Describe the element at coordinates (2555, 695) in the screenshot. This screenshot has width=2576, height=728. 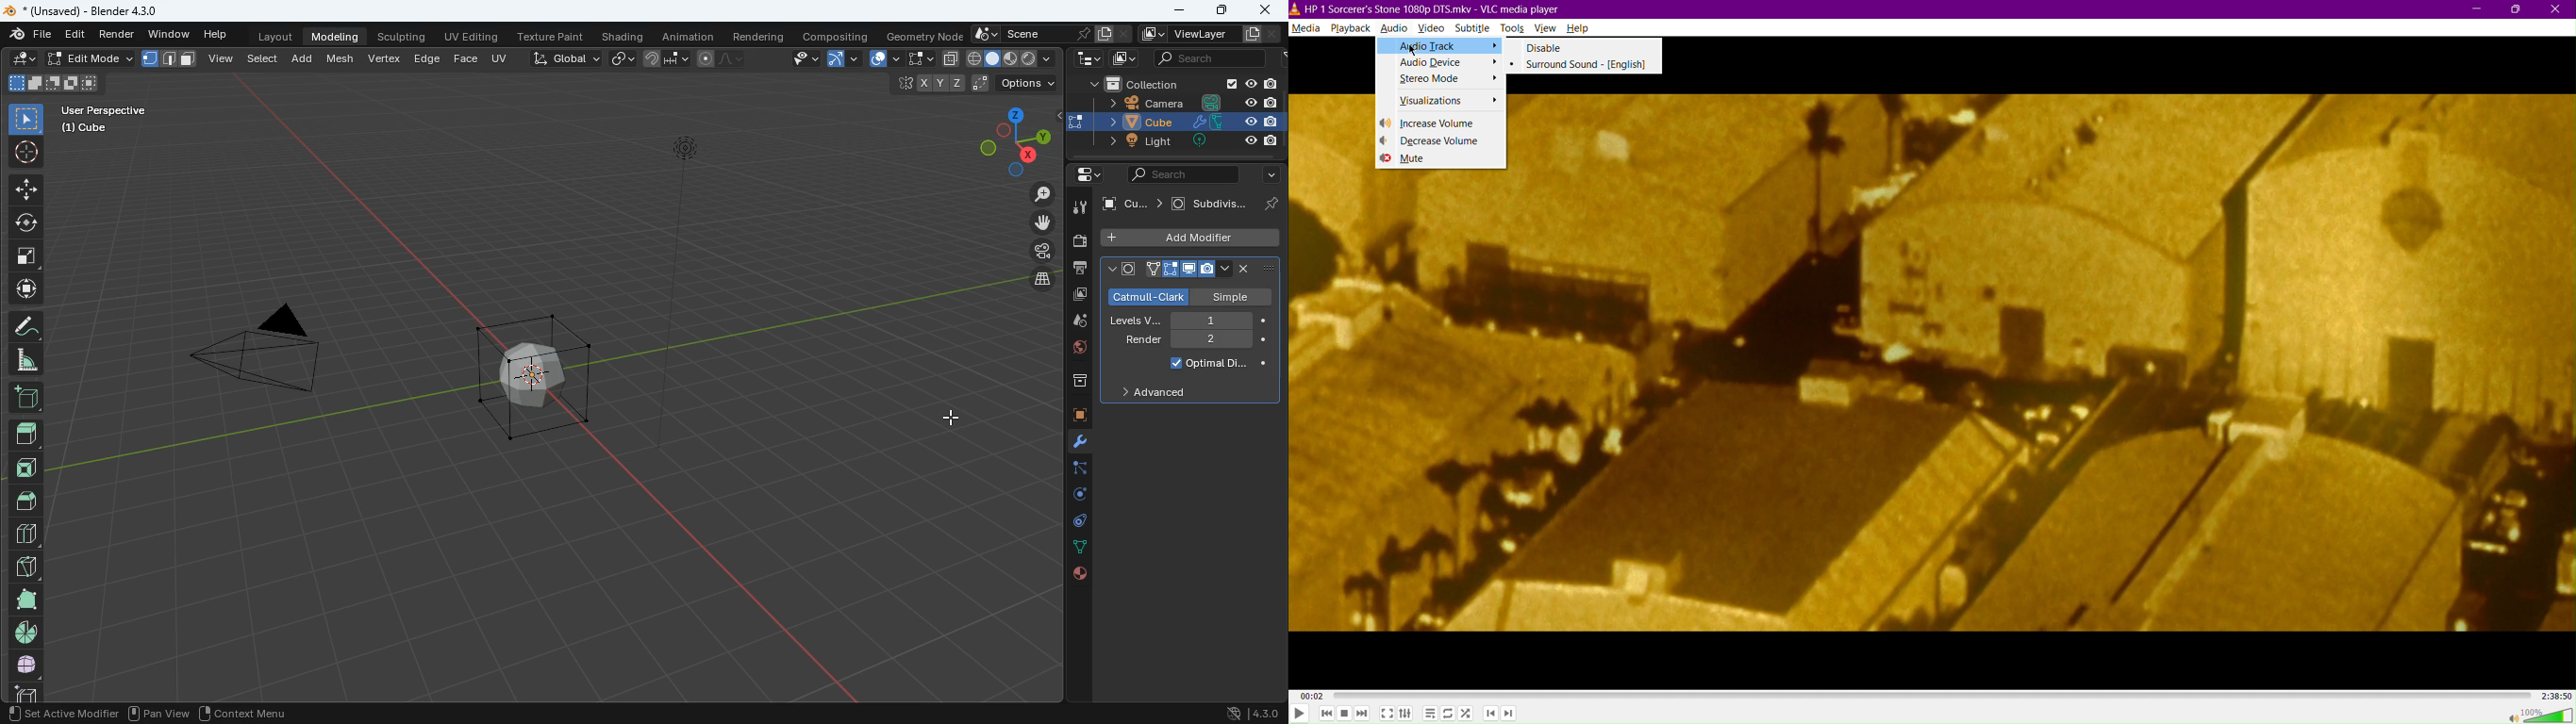
I see `2:38:50` at that location.